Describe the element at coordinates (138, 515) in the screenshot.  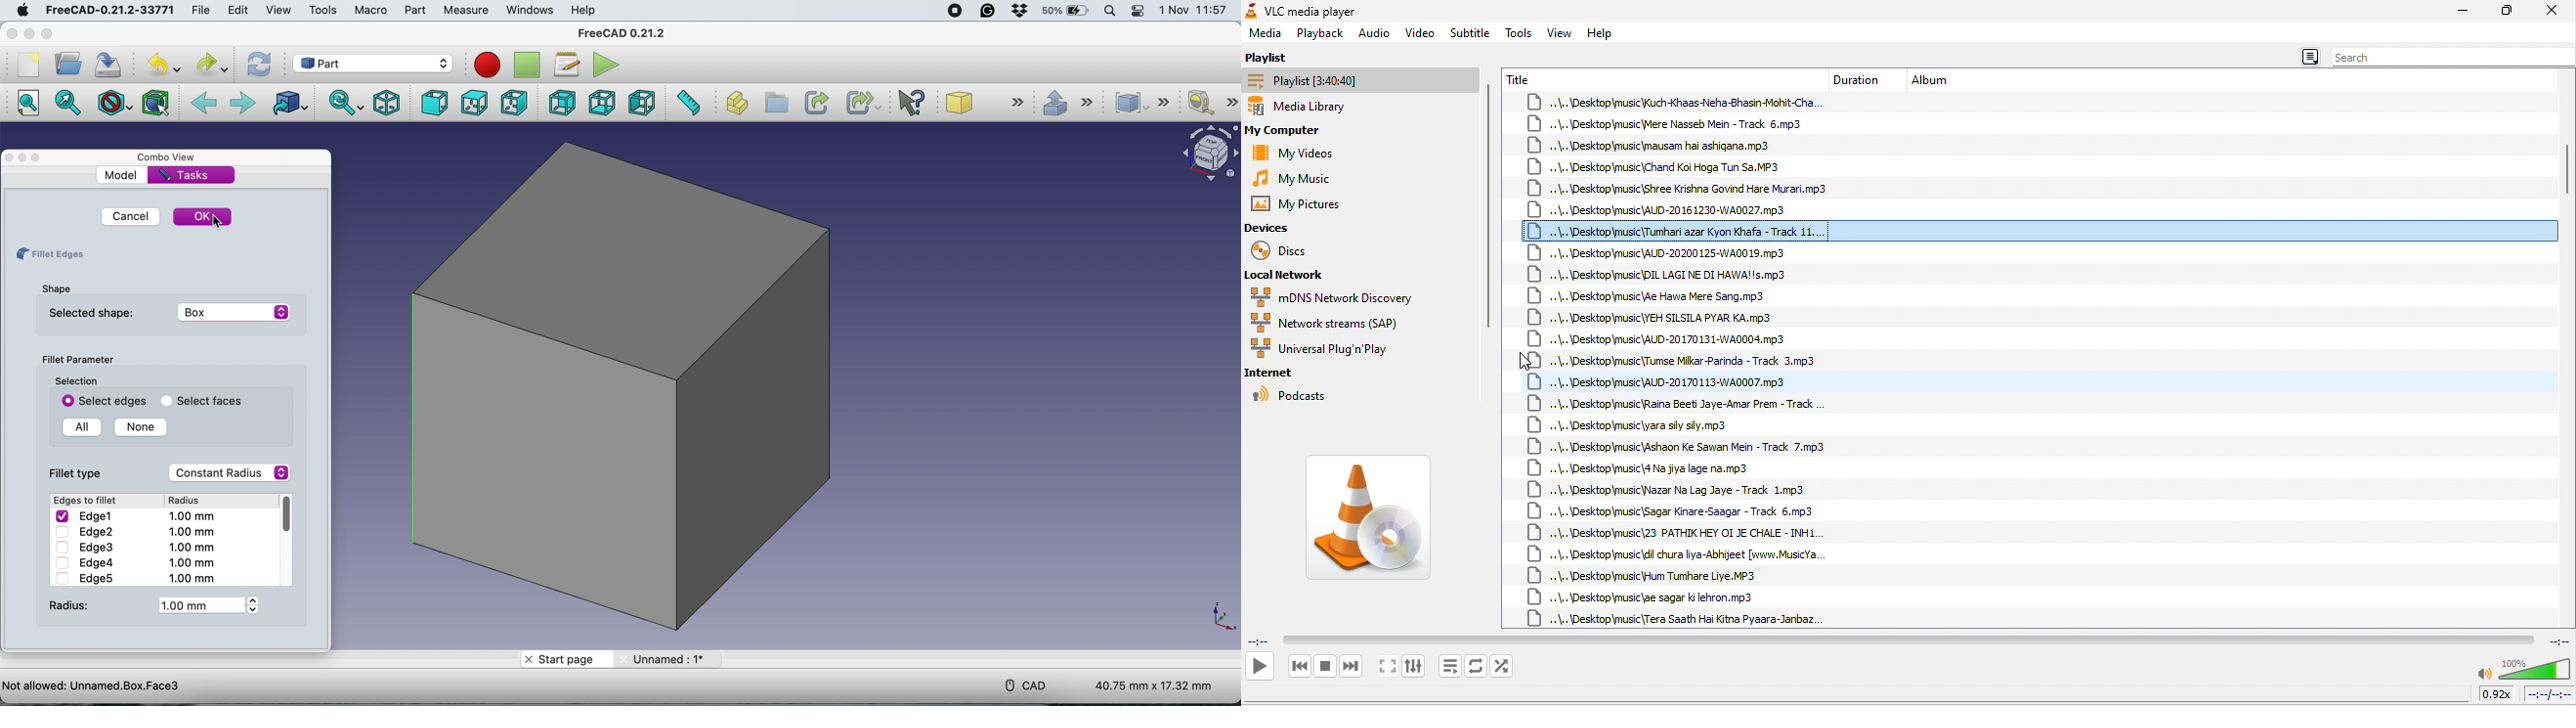
I see `Edge1` at that location.